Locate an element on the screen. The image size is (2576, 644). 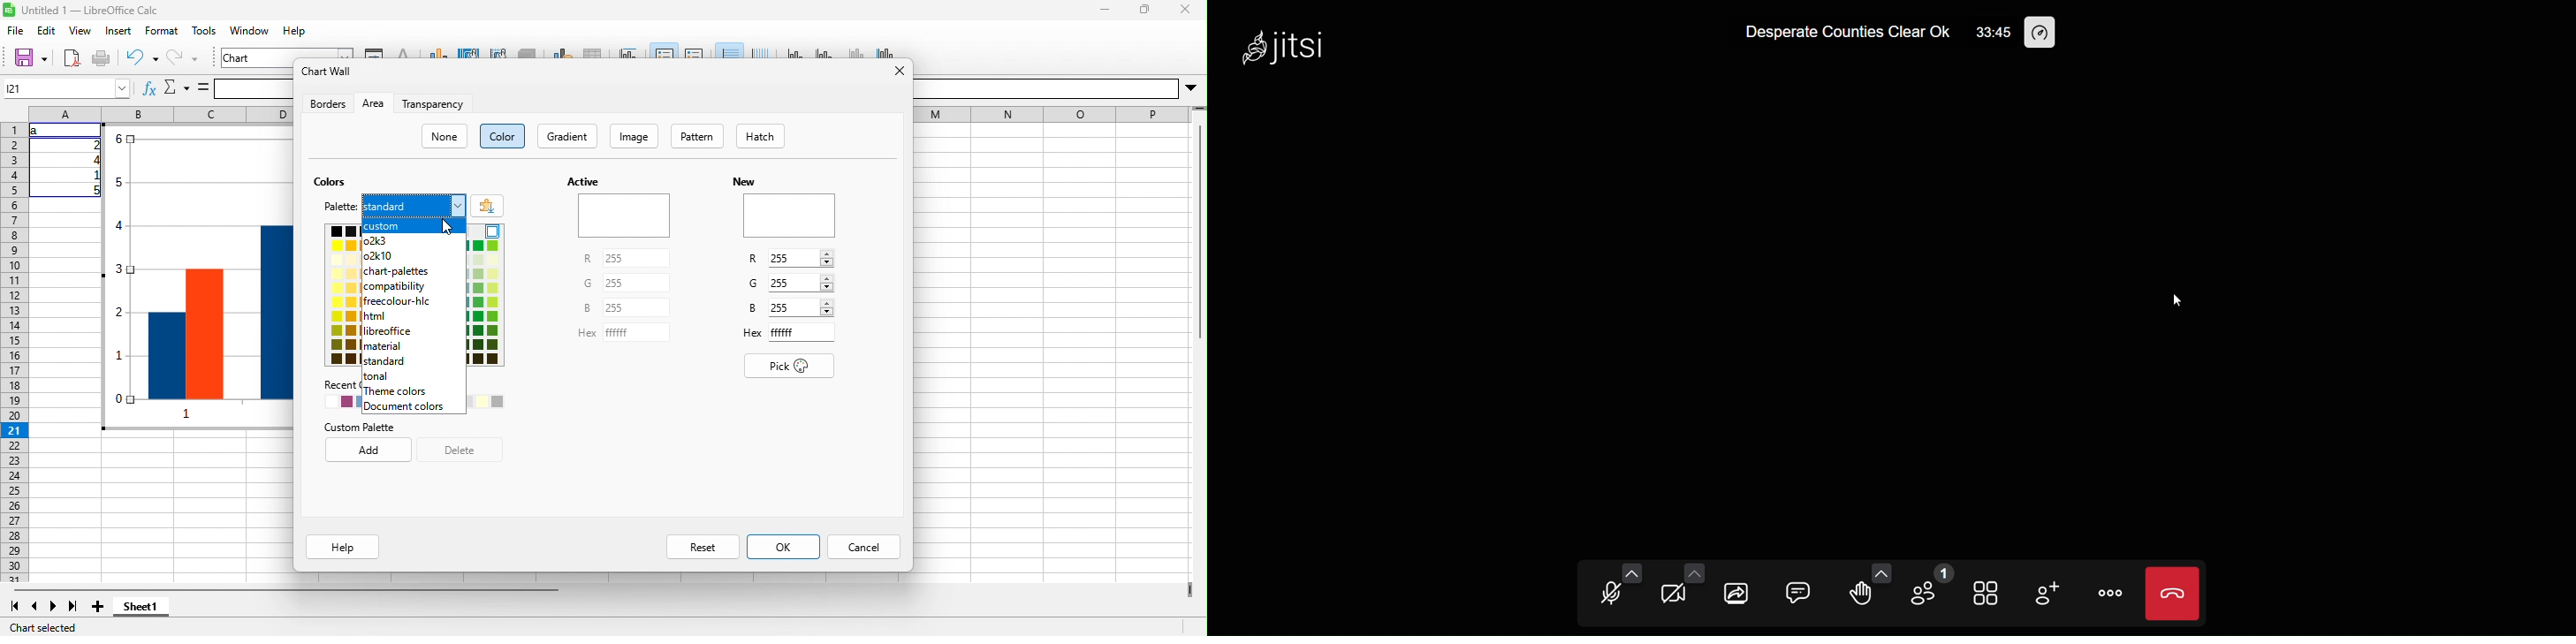
chart palettes is located at coordinates (414, 271).